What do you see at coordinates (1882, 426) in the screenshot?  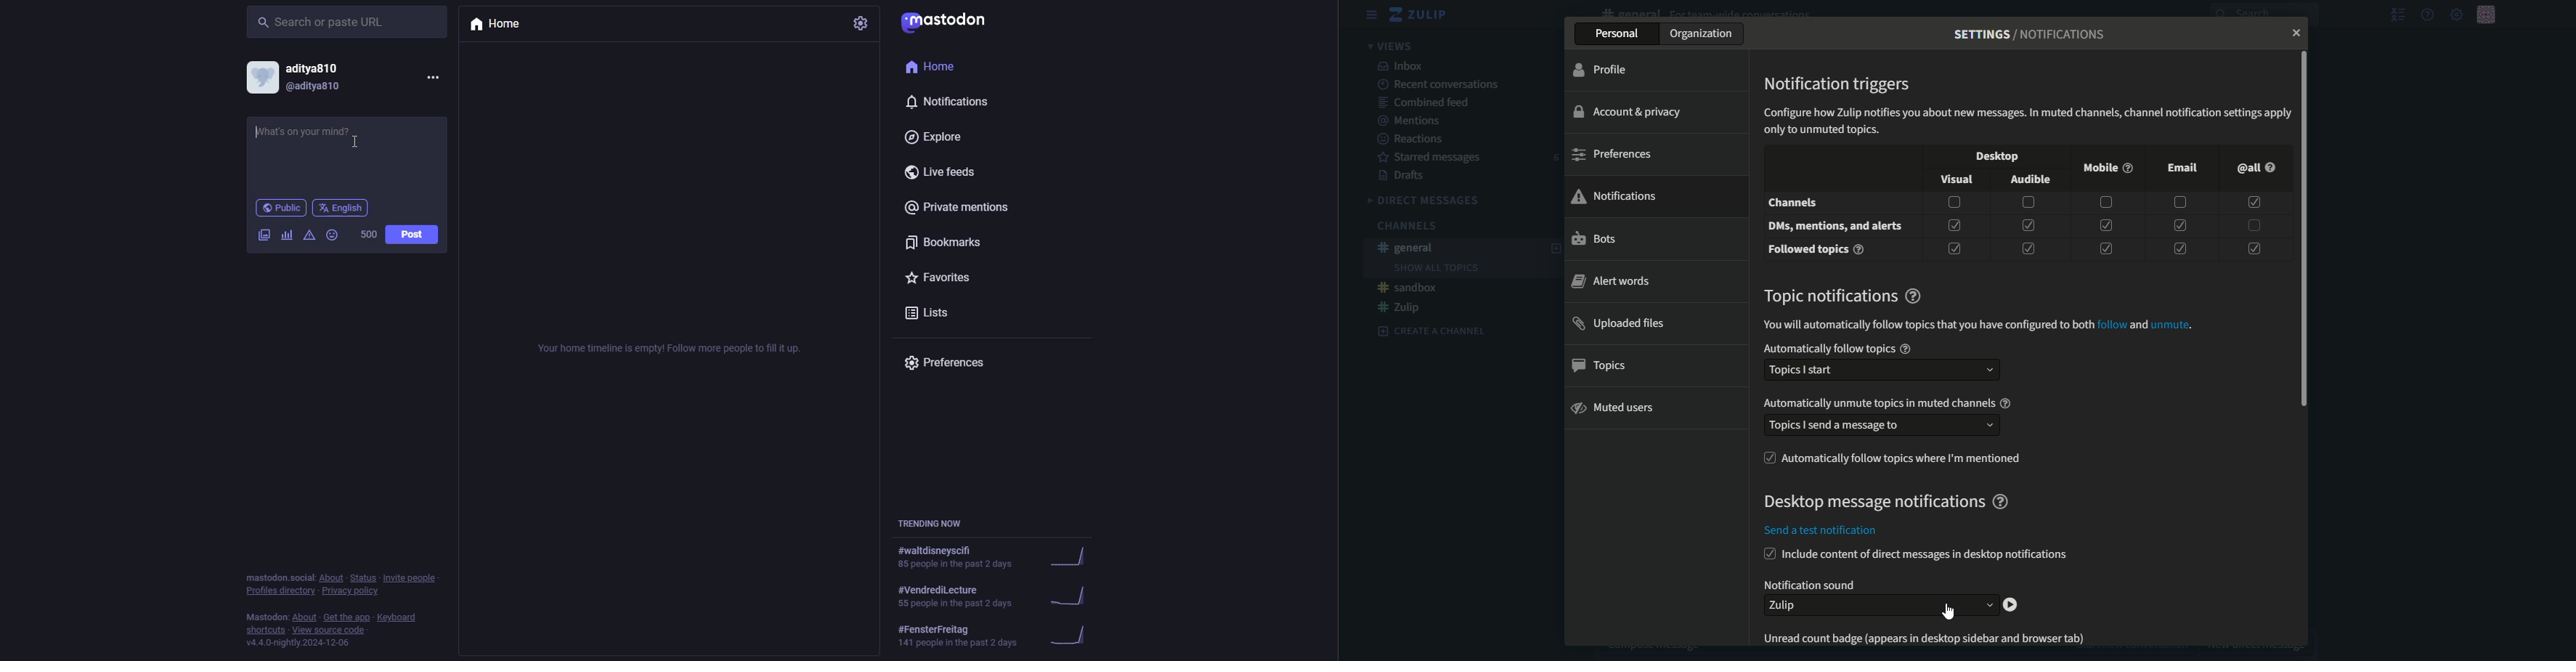 I see `text box` at bounding box center [1882, 426].